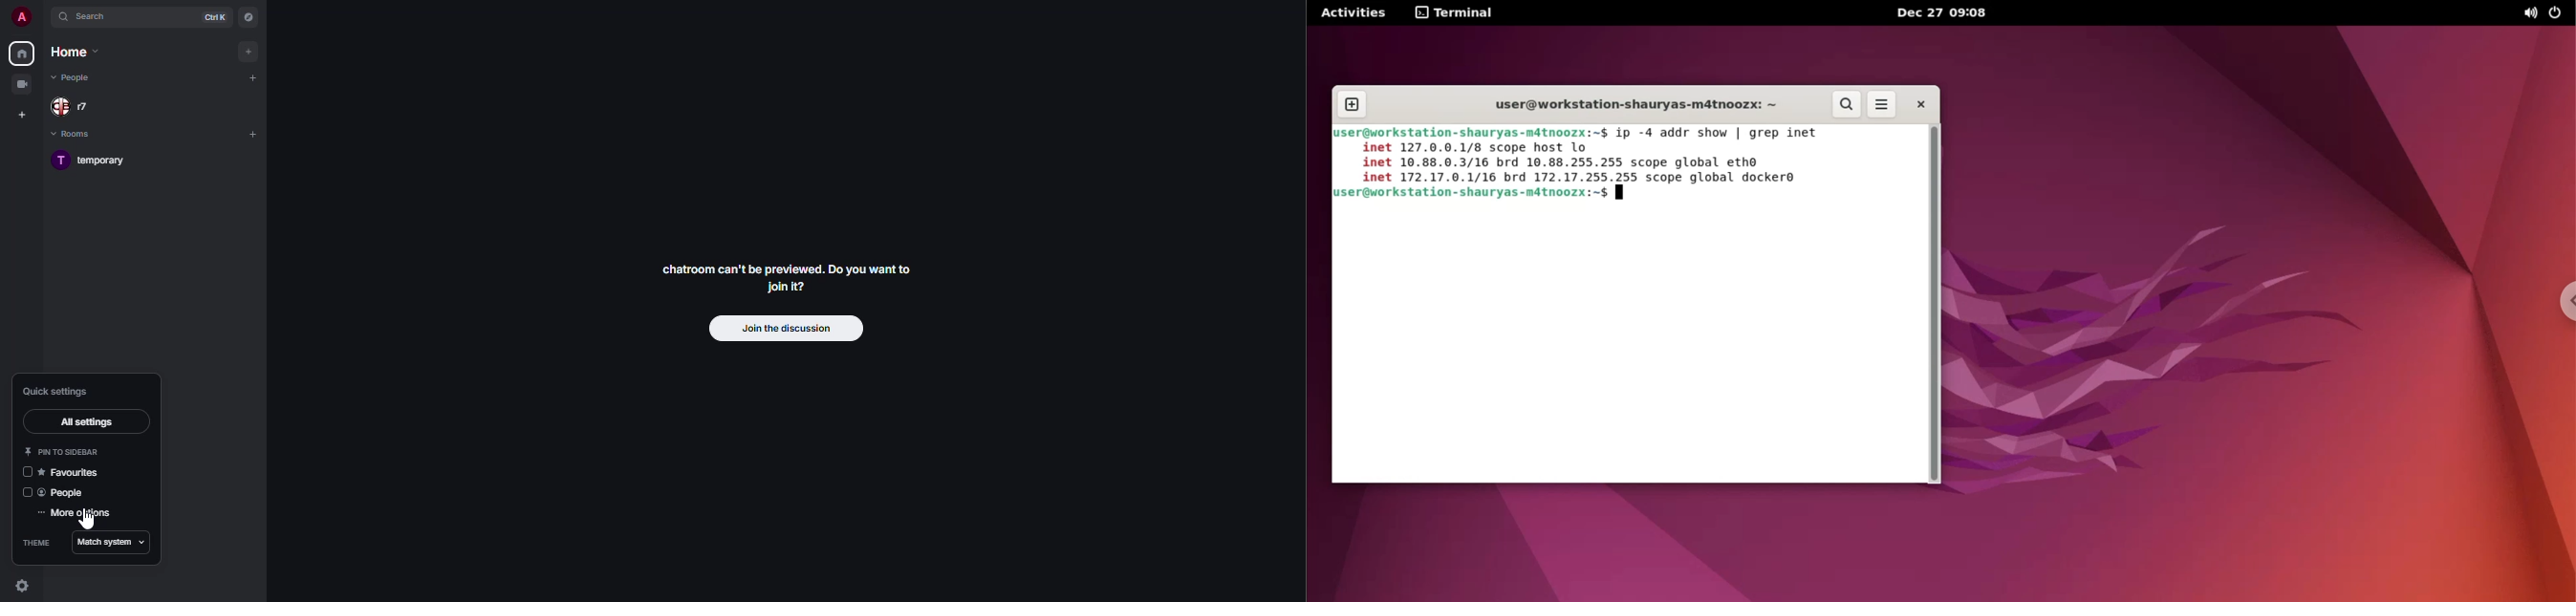 This screenshot has width=2576, height=616. I want to click on profile, so click(16, 15).